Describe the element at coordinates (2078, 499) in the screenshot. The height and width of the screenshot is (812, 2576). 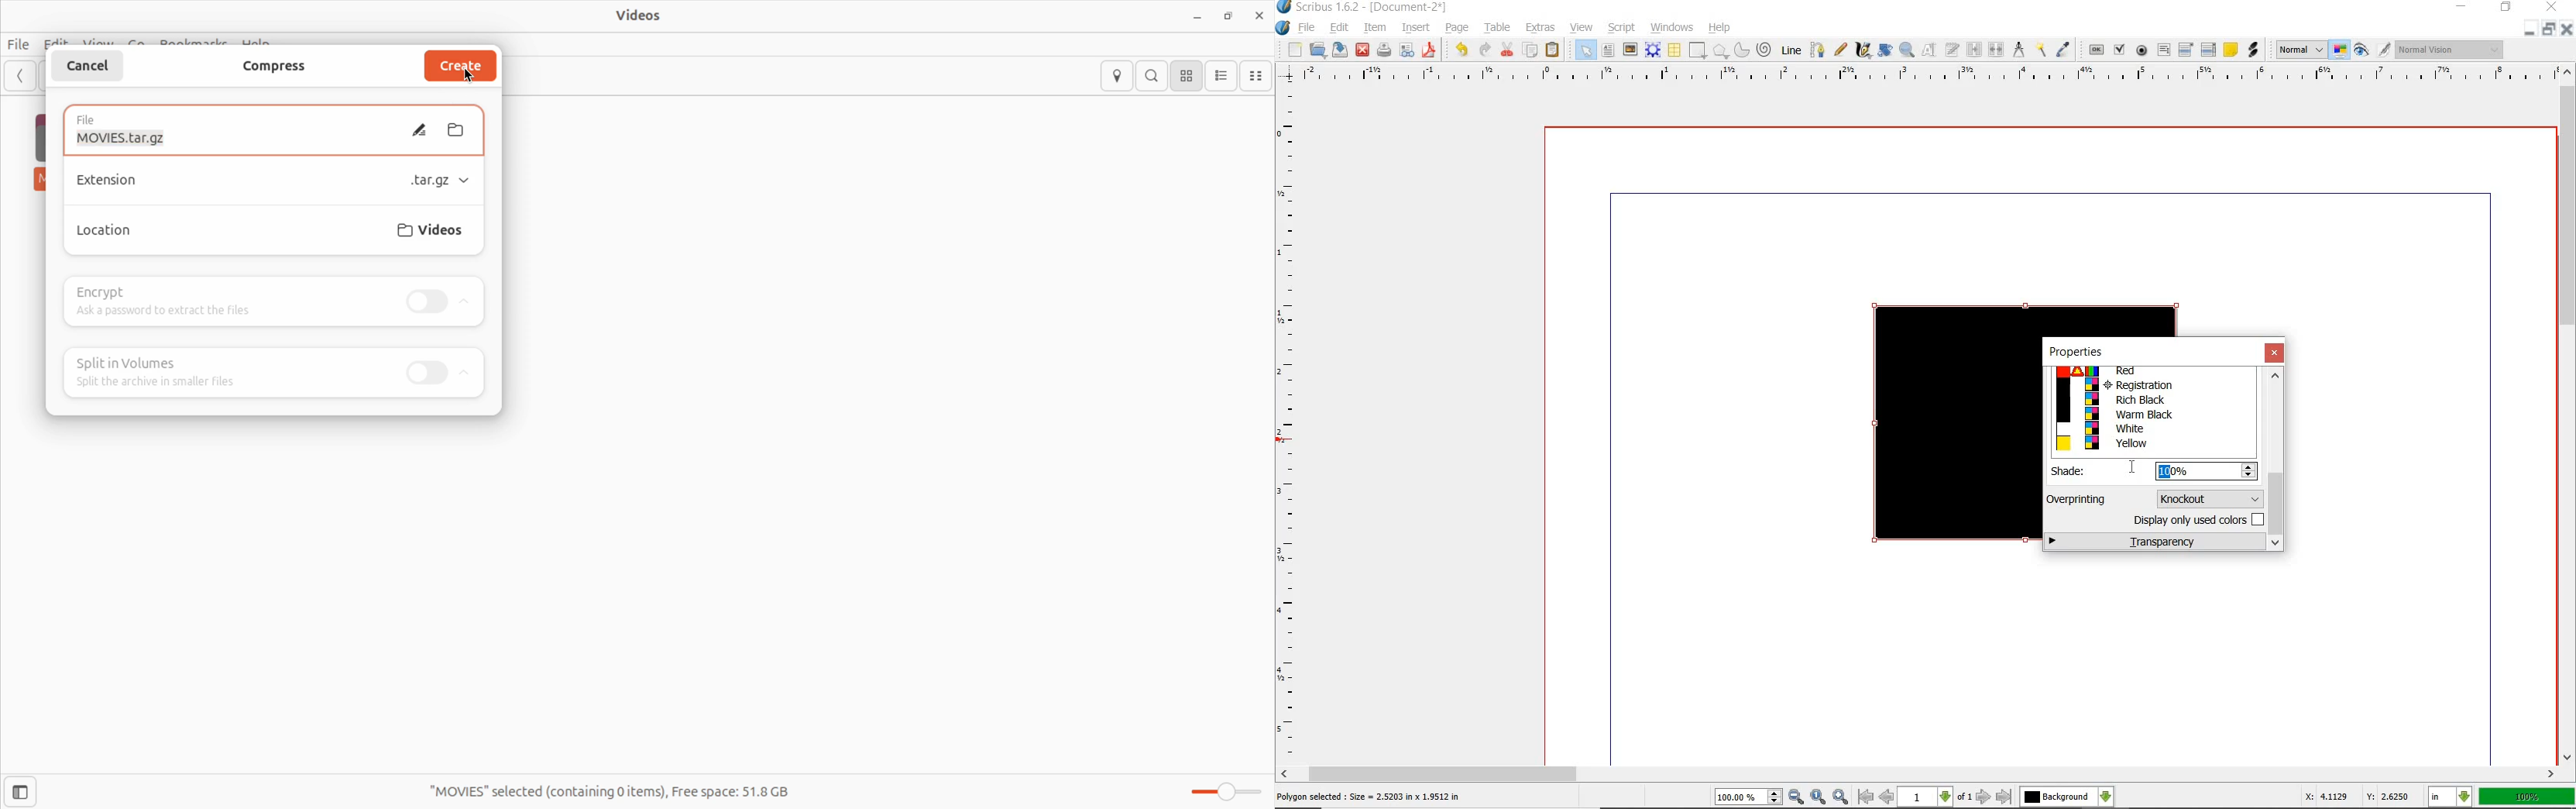
I see `Overprinting` at that location.